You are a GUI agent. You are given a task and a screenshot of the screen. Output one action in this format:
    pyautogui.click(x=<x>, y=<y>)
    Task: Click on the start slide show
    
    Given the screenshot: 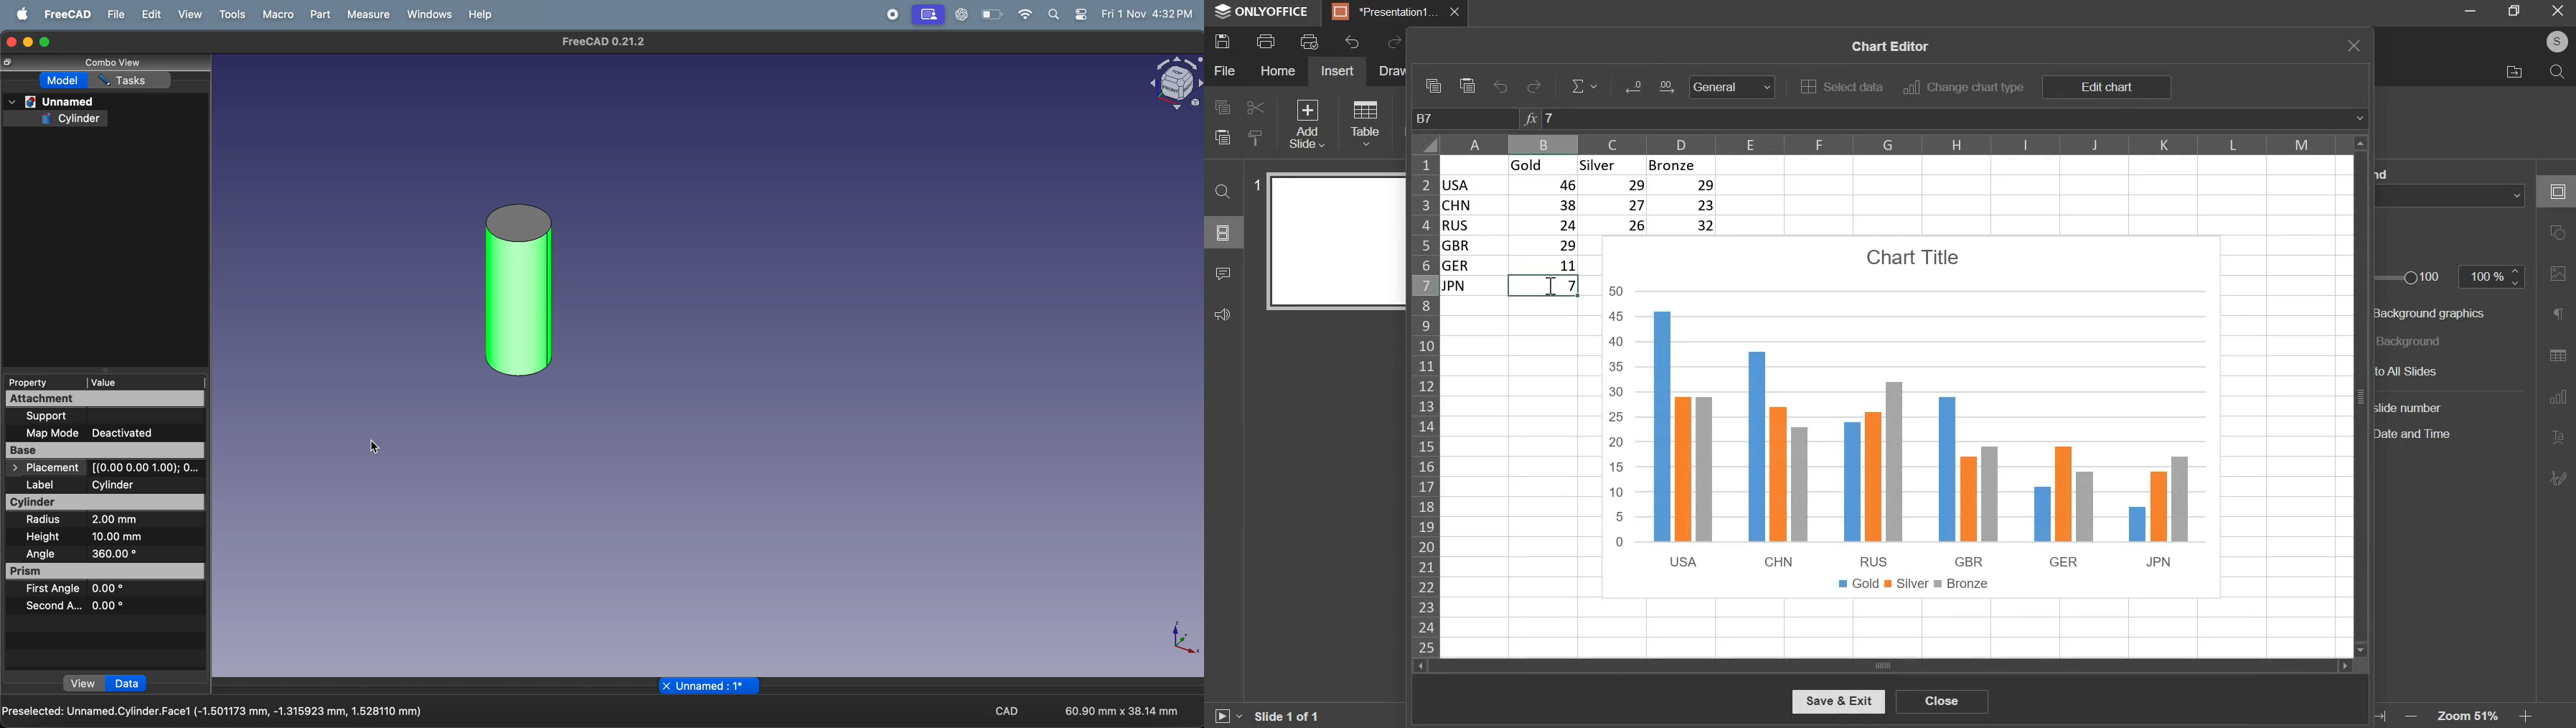 What is the action you would take?
    pyautogui.click(x=1226, y=717)
    